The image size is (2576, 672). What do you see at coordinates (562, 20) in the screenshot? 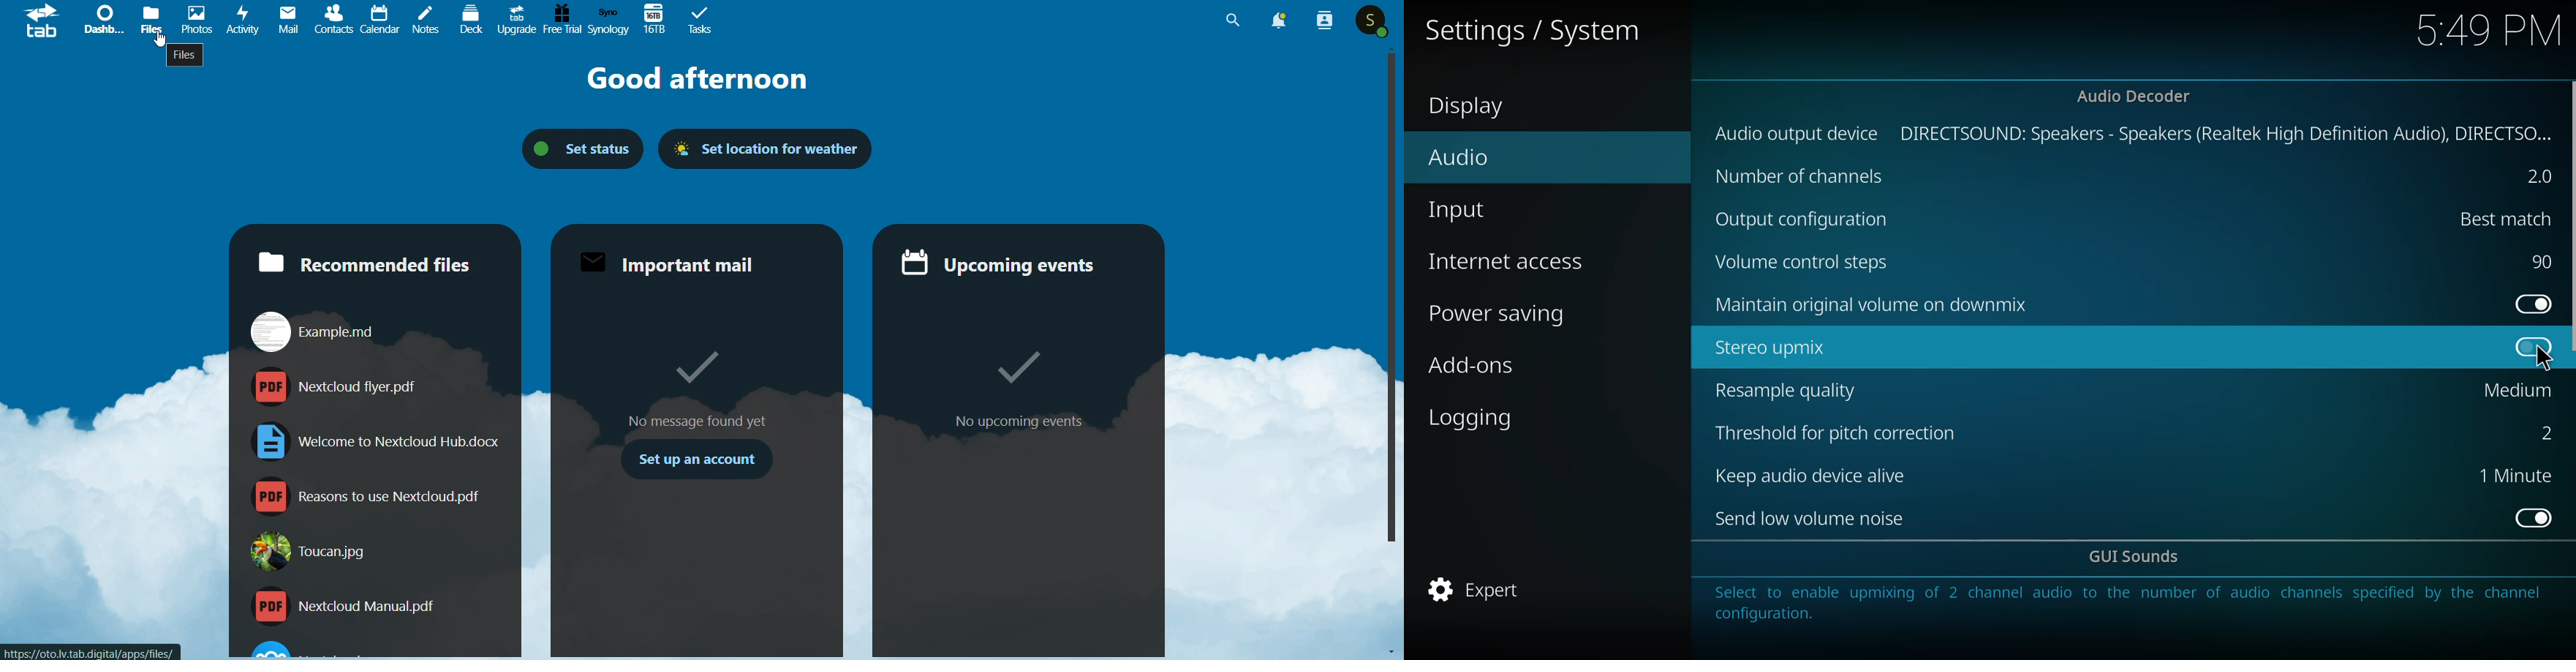
I see `free trial` at bounding box center [562, 20].